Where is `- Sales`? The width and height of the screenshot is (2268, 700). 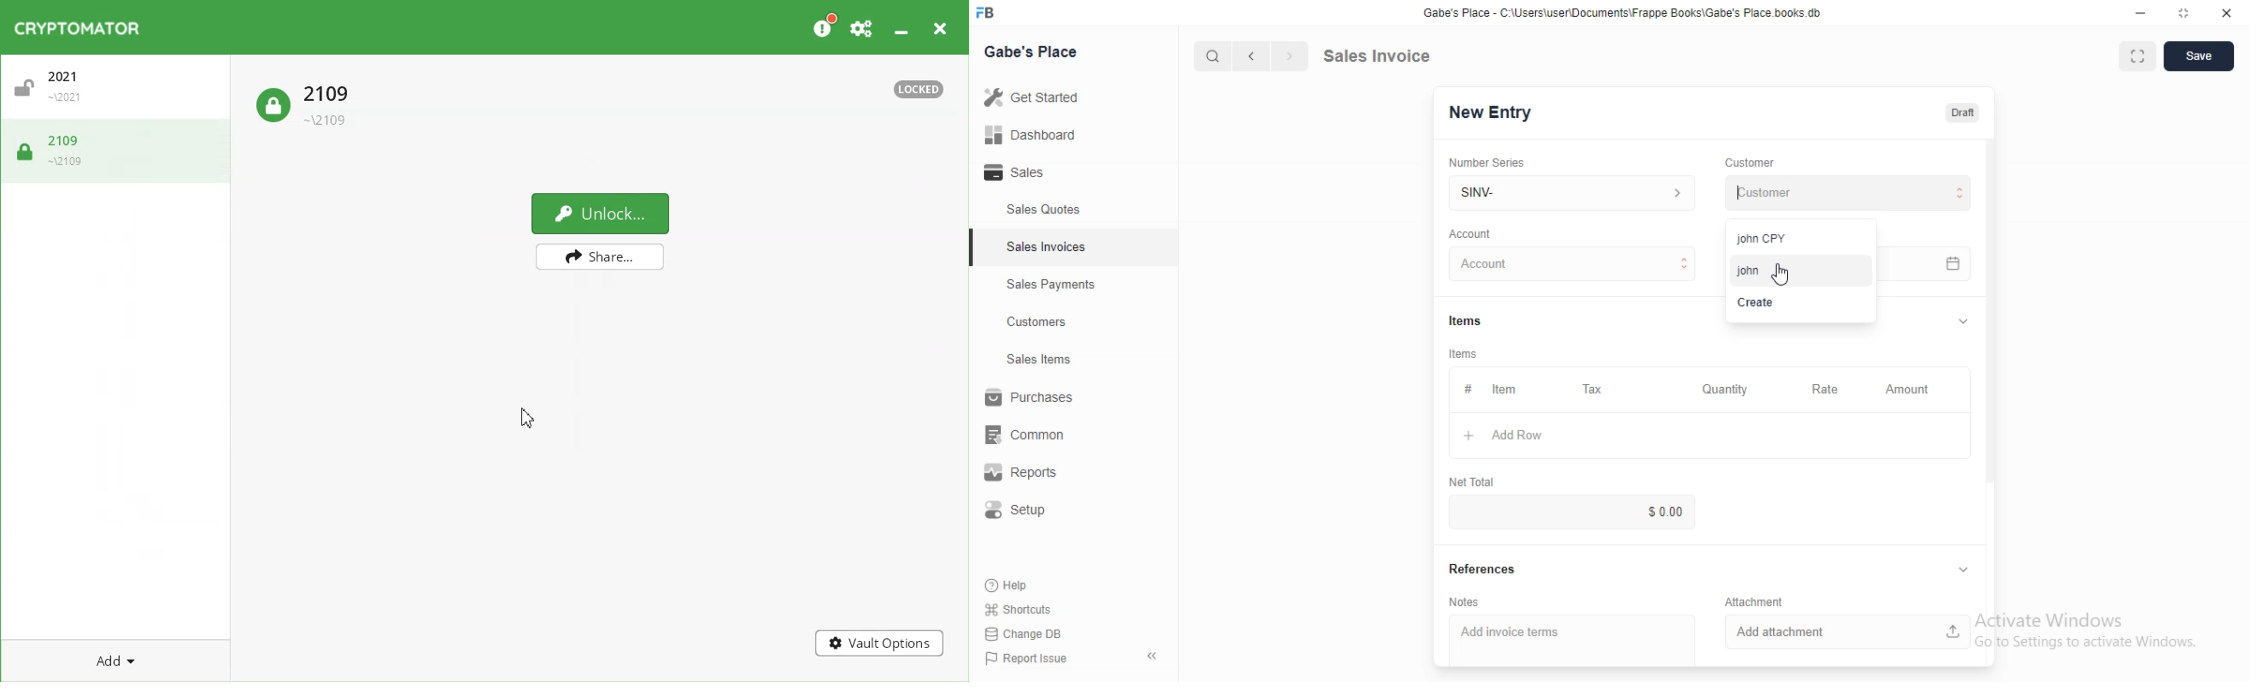 - Sales is located at coordinates (1033, 175).